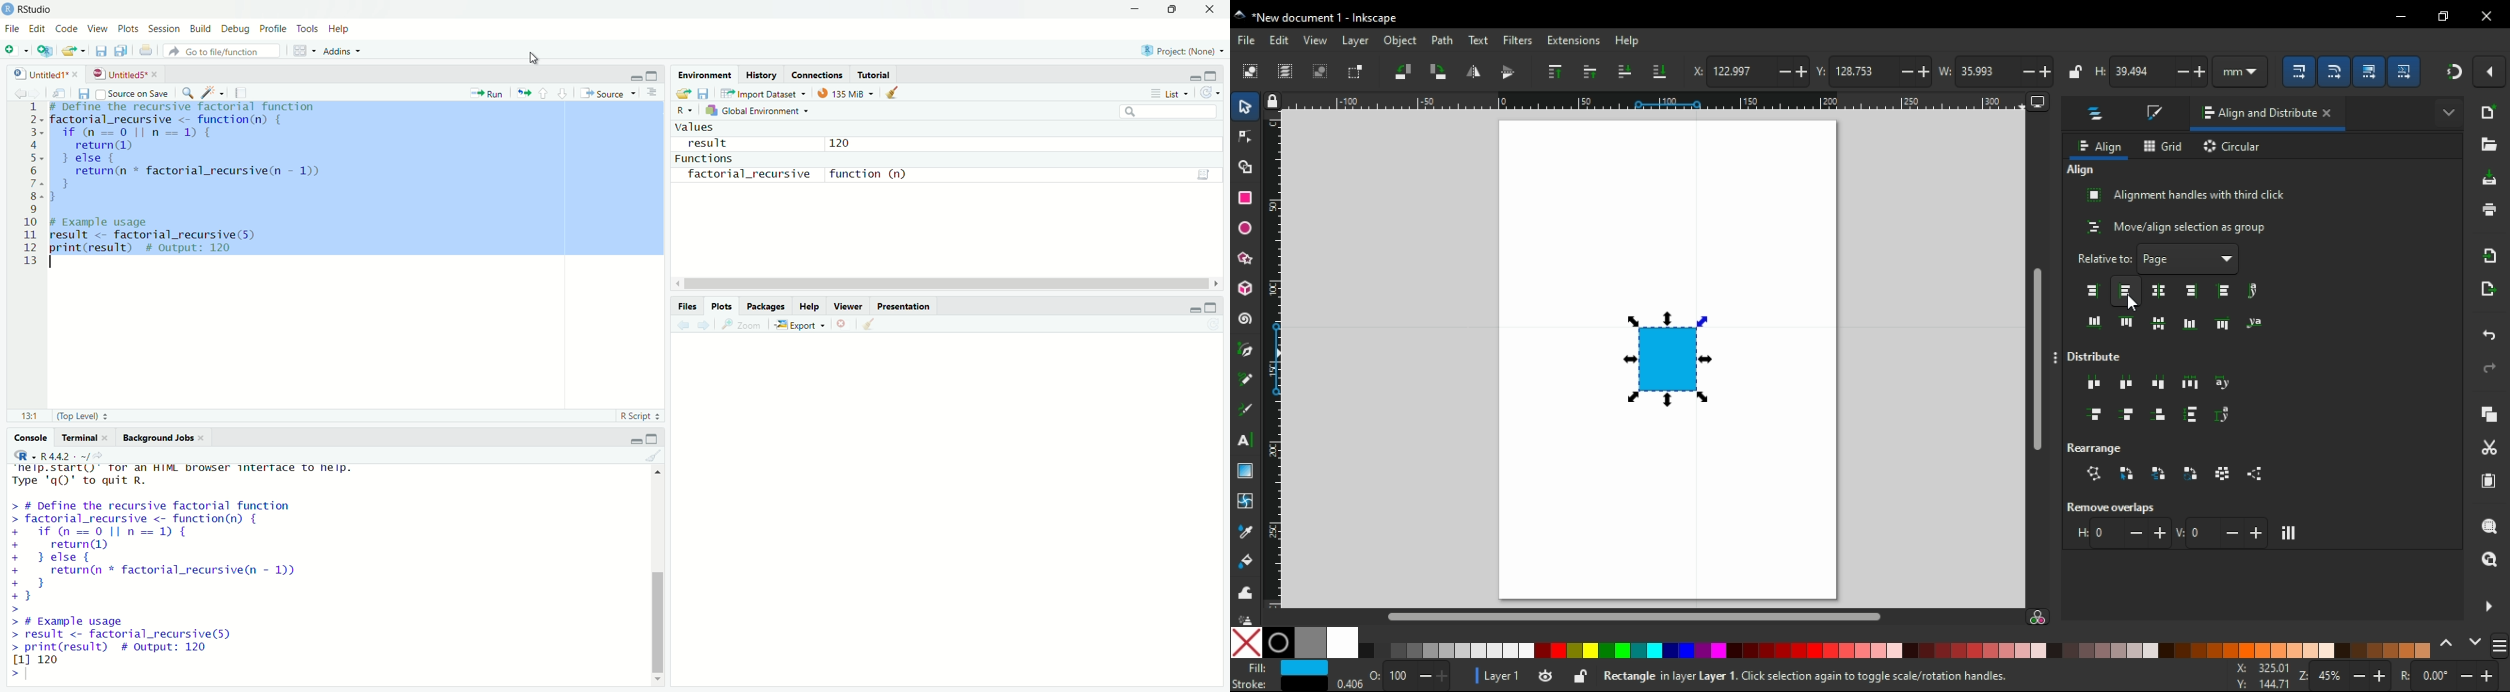  Describe the element at coordinates (685, 111) in the screenshot. I see `R` at that location.